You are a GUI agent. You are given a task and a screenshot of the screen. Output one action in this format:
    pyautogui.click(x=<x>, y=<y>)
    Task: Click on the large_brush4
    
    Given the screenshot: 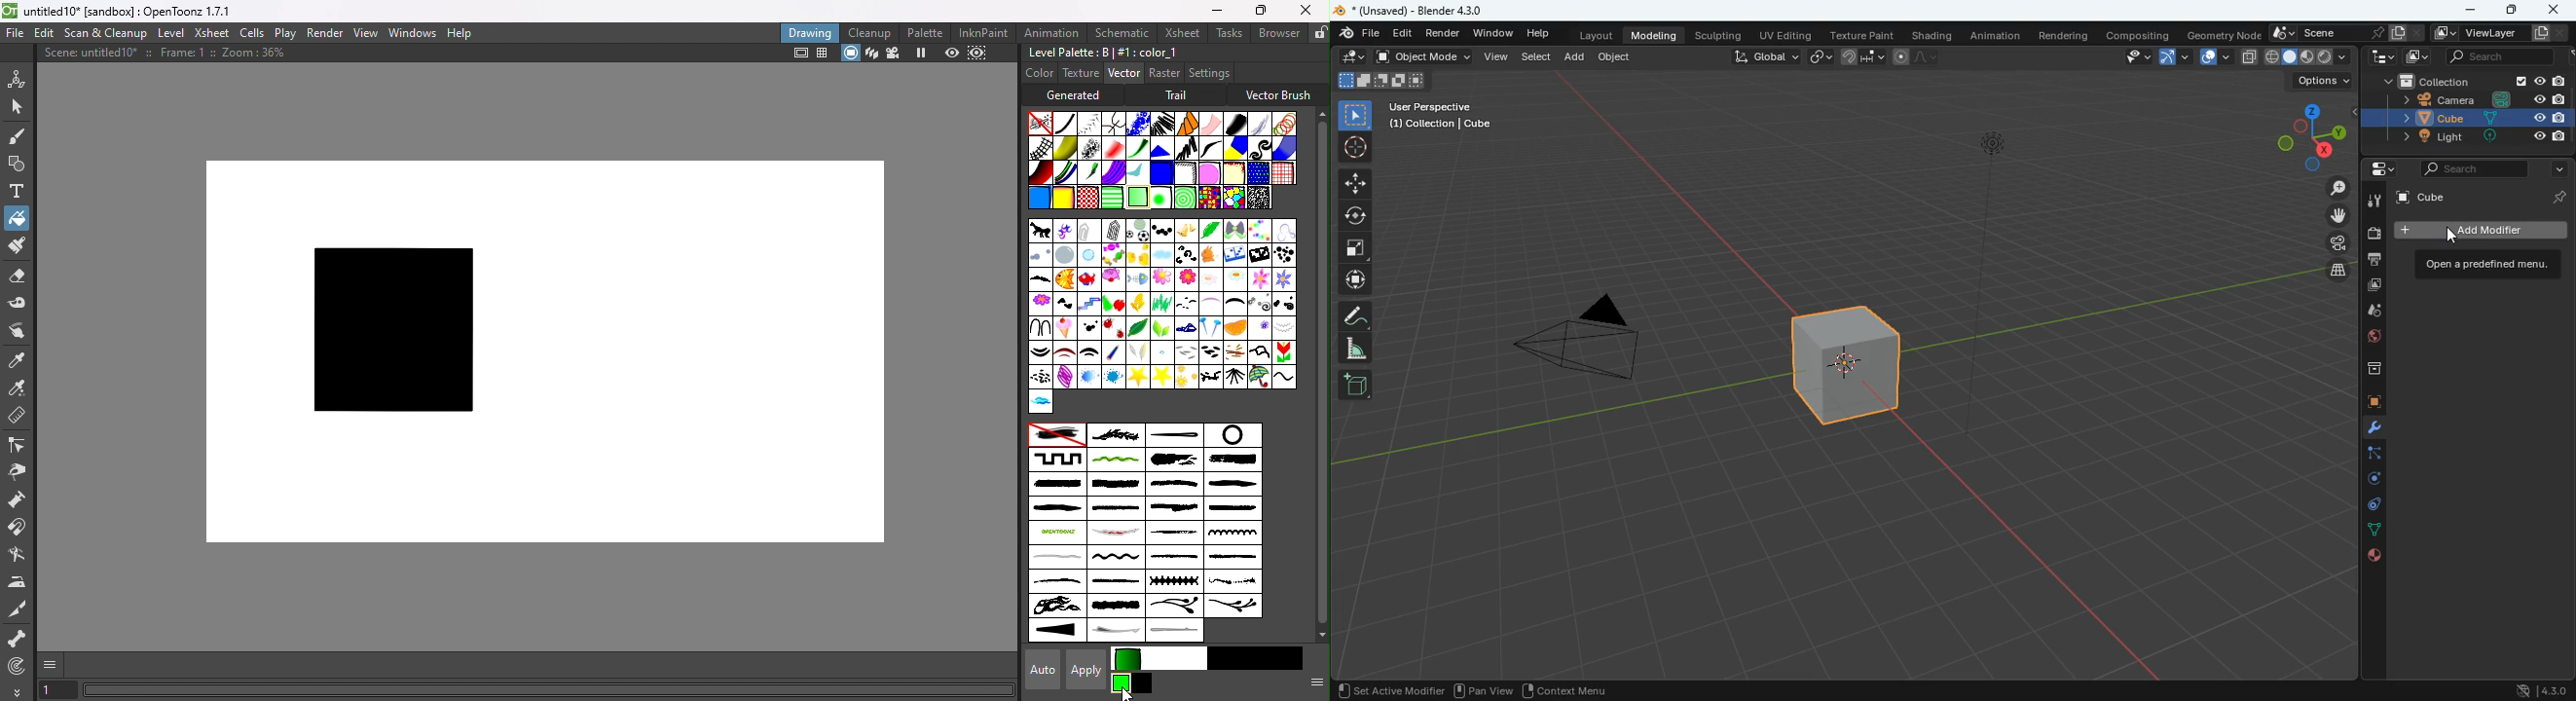 What is the action you would take?
    pyautogui.click(x=1115, y=485)
    